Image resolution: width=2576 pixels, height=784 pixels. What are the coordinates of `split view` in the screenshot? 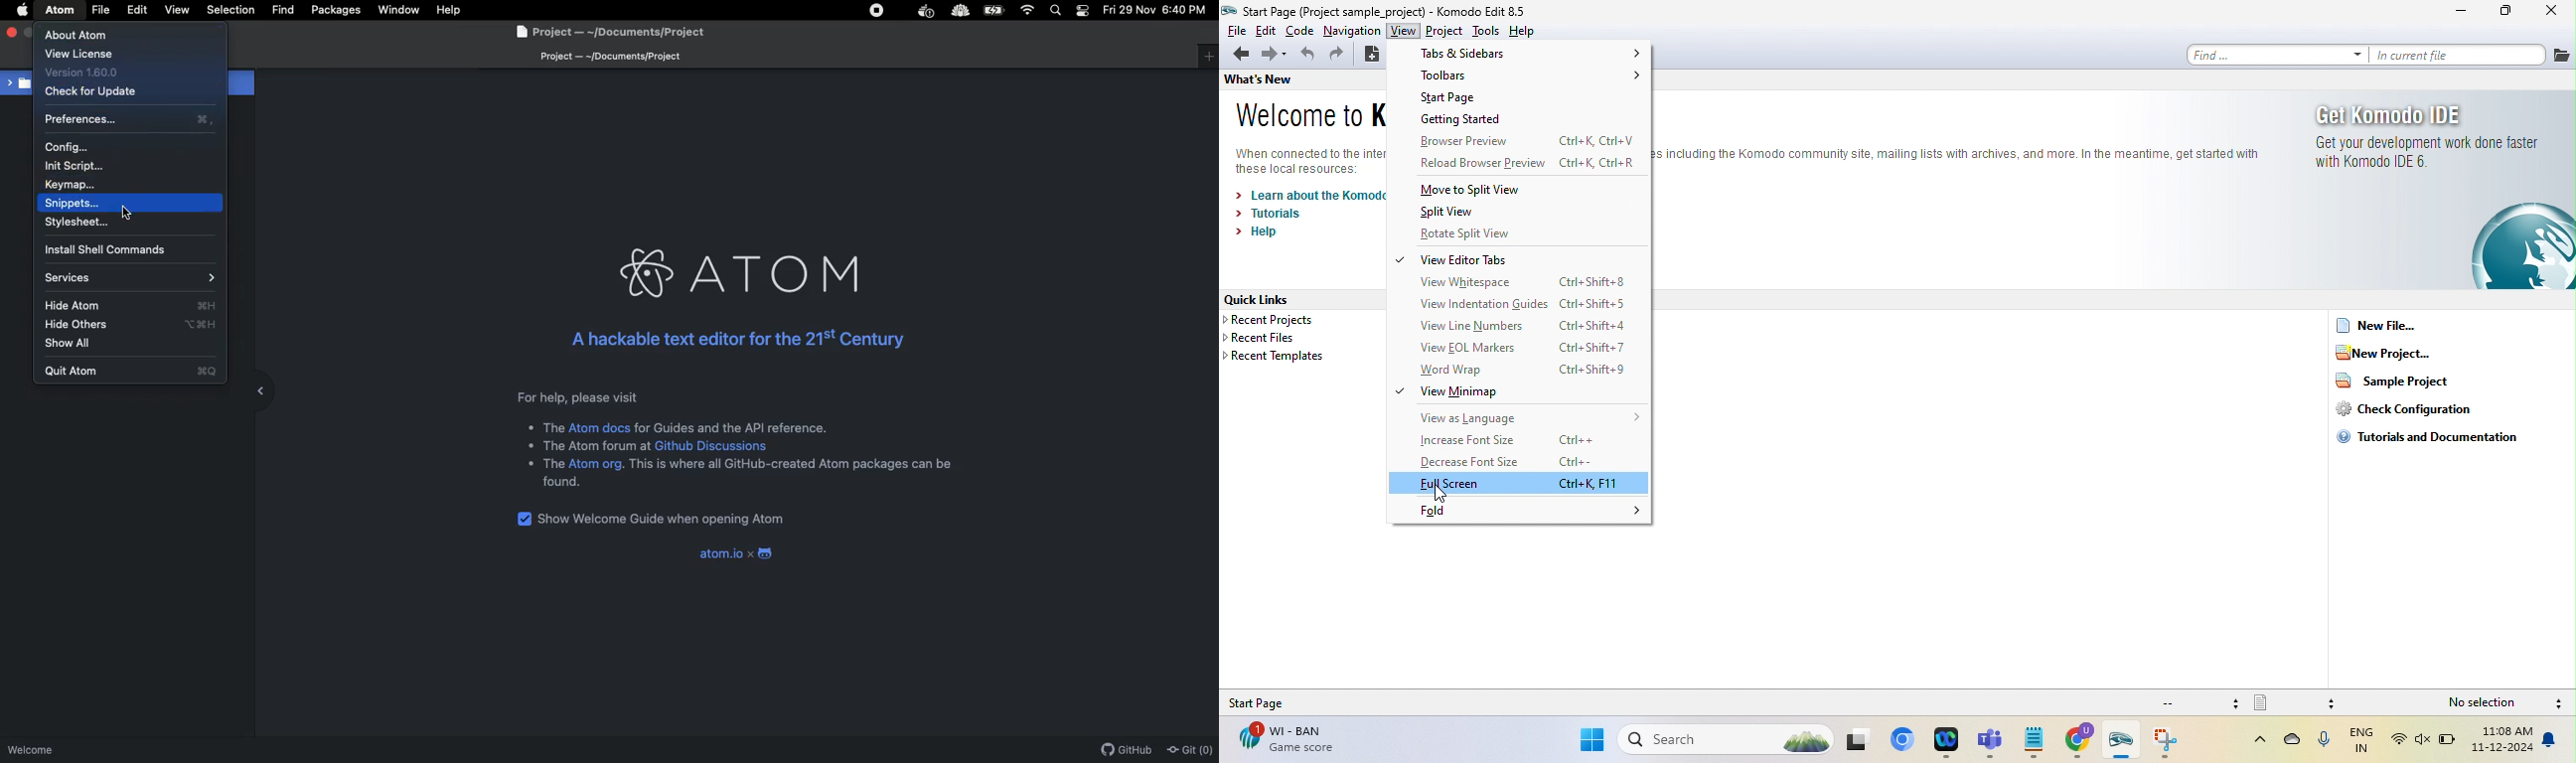 It's located at (1448, 212).